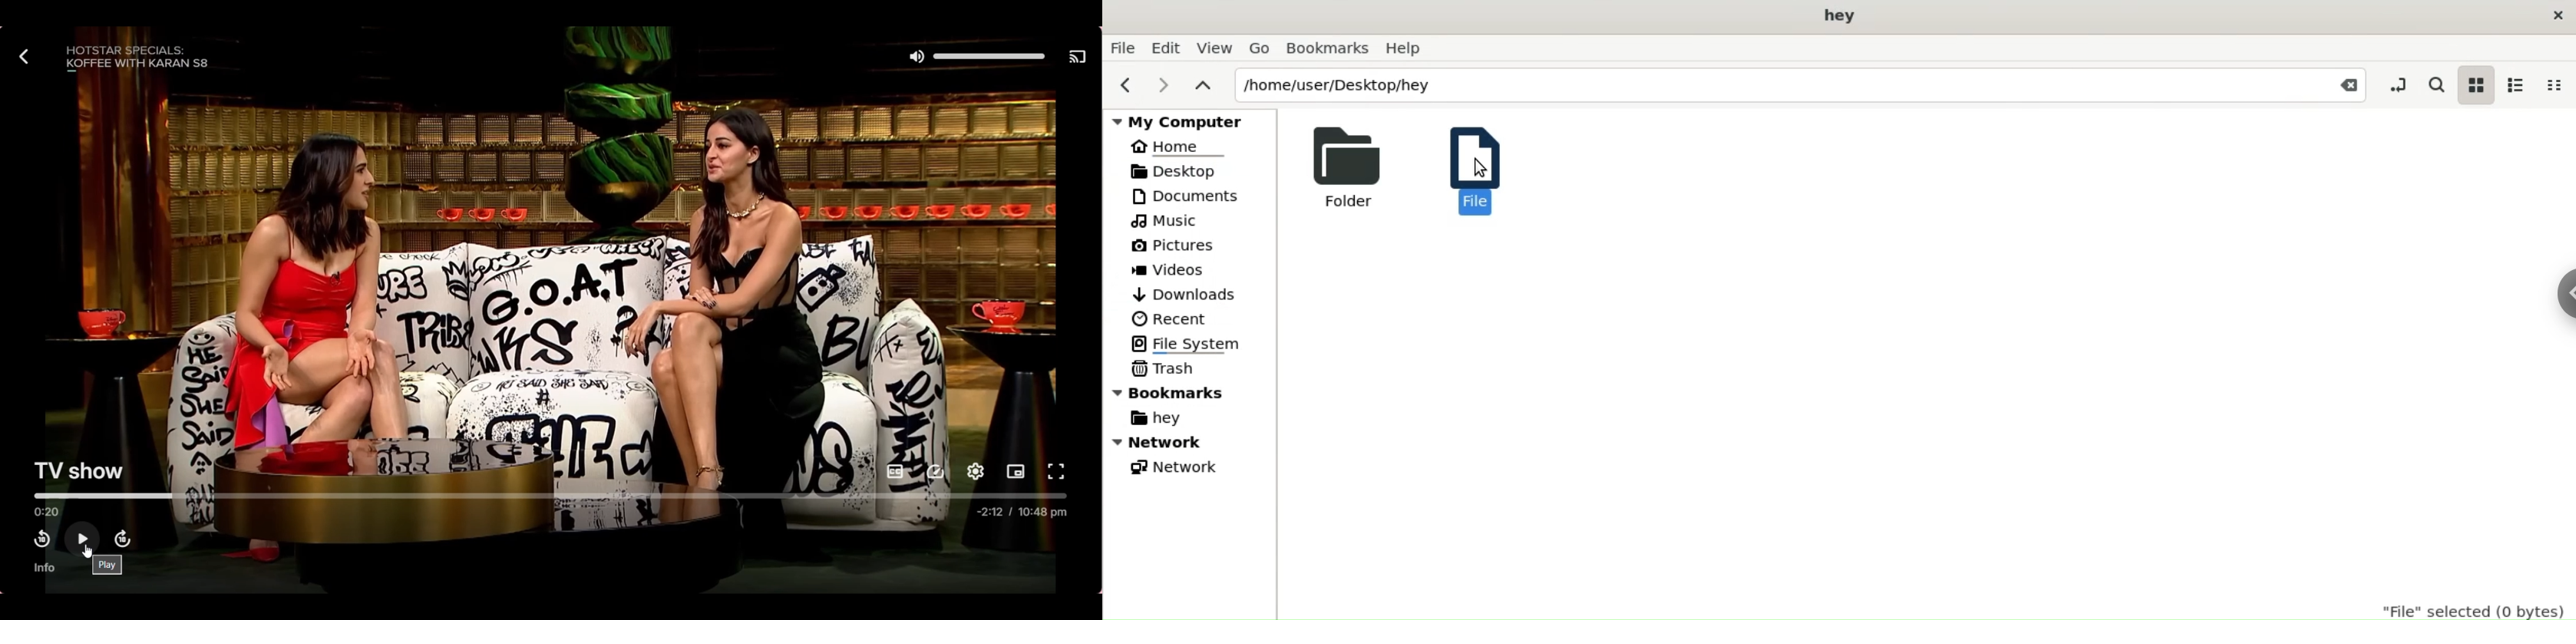 The height and width of the screenshot is (644, 2576). Describe the element at coordinates (45, 568) in the screenshot. I see `Click to see video information ` at that location.